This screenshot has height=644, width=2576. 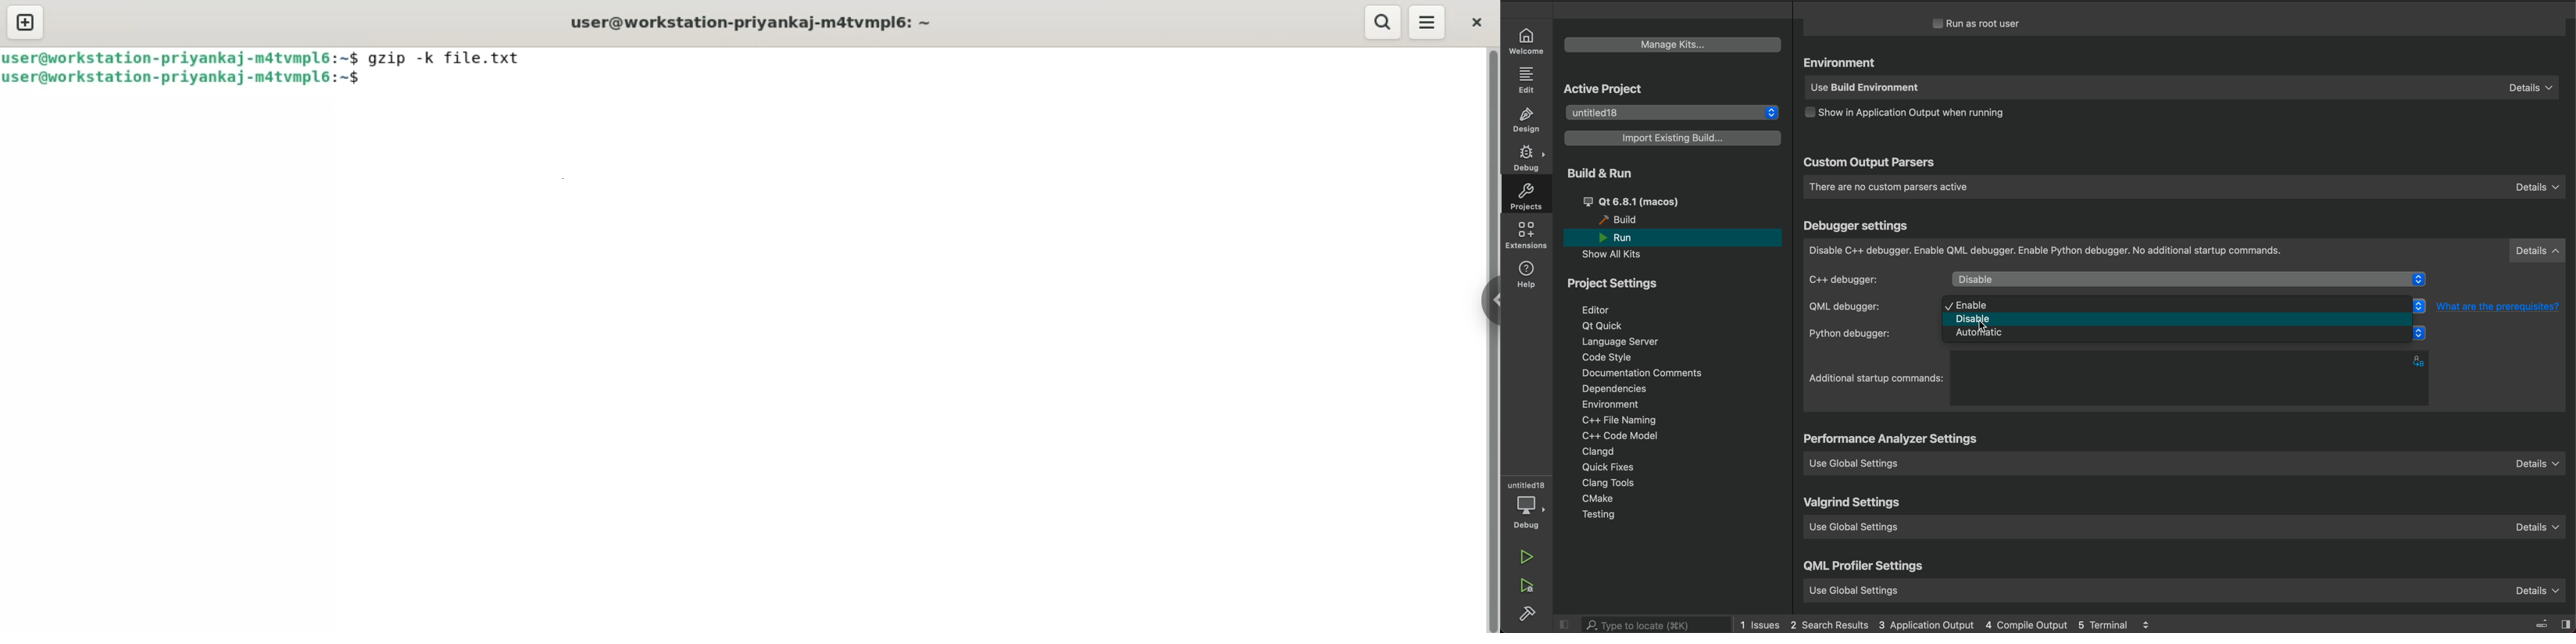 What do you see at coordinates (1625, 238) in the screenshot?
I see `run` at bounding box center [1625, 238].